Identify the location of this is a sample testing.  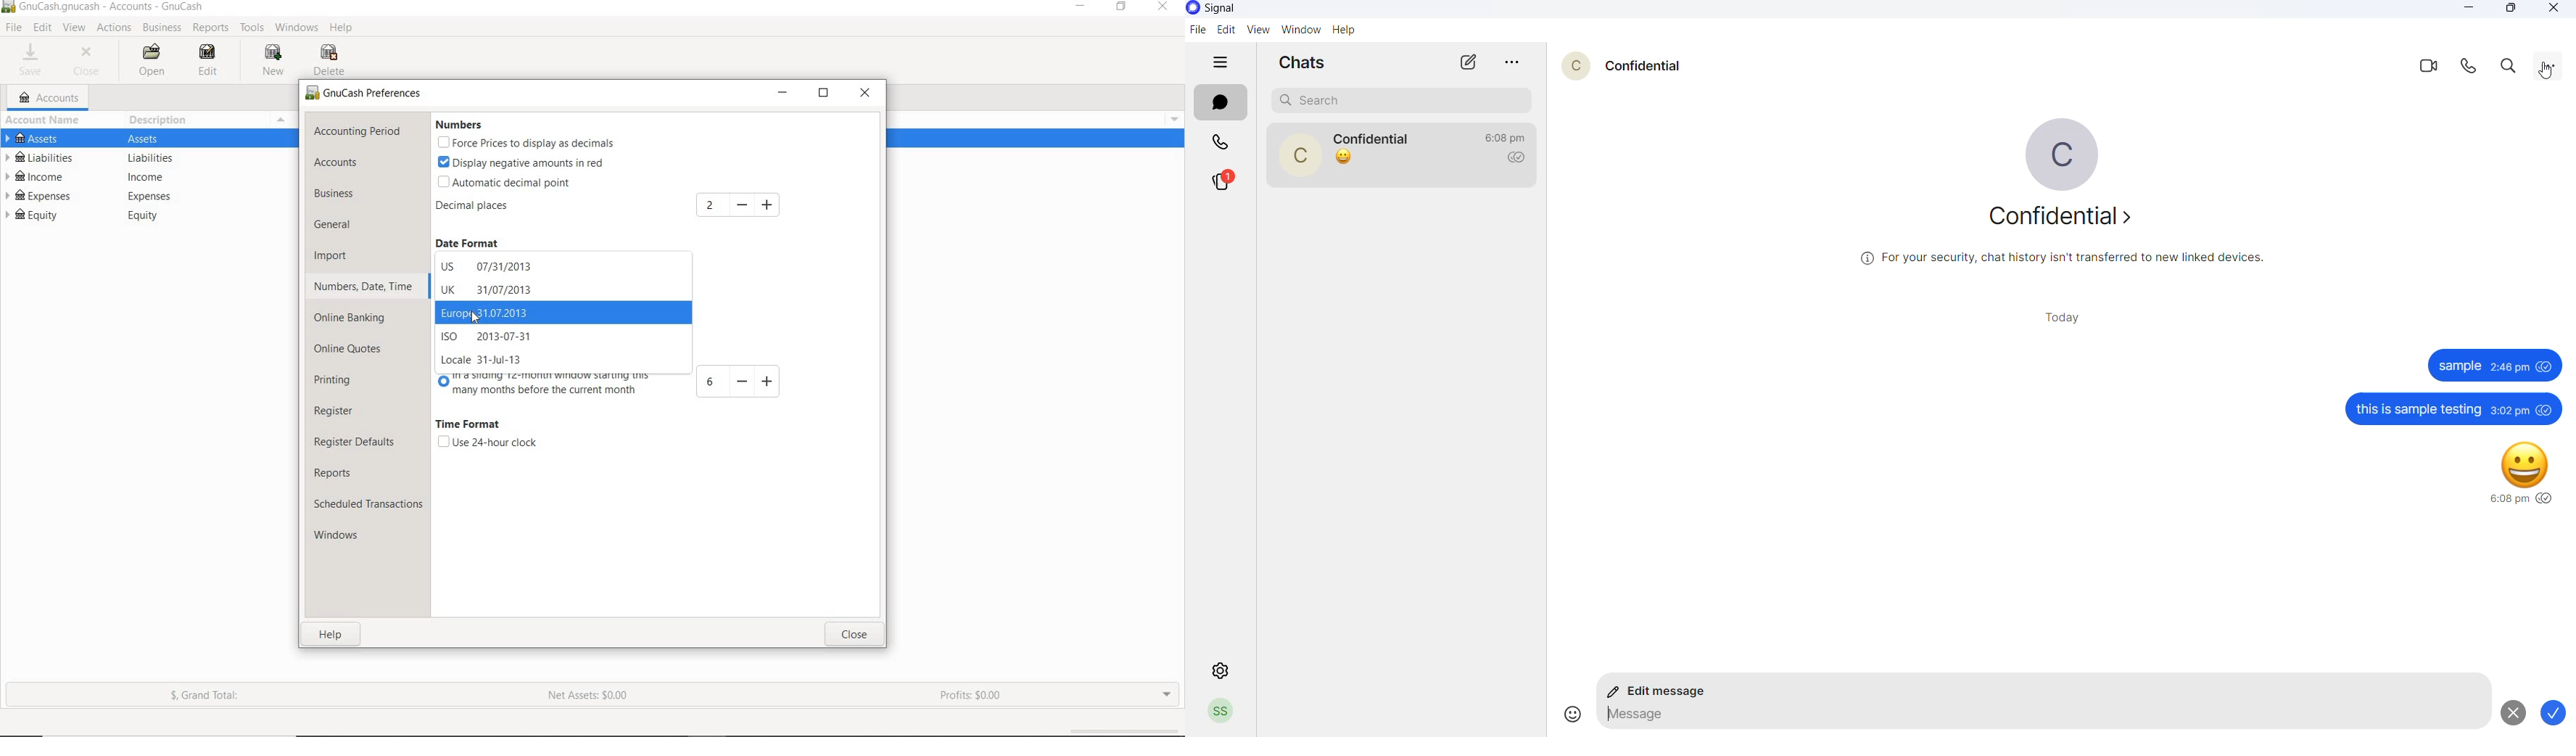
(2417, 409).